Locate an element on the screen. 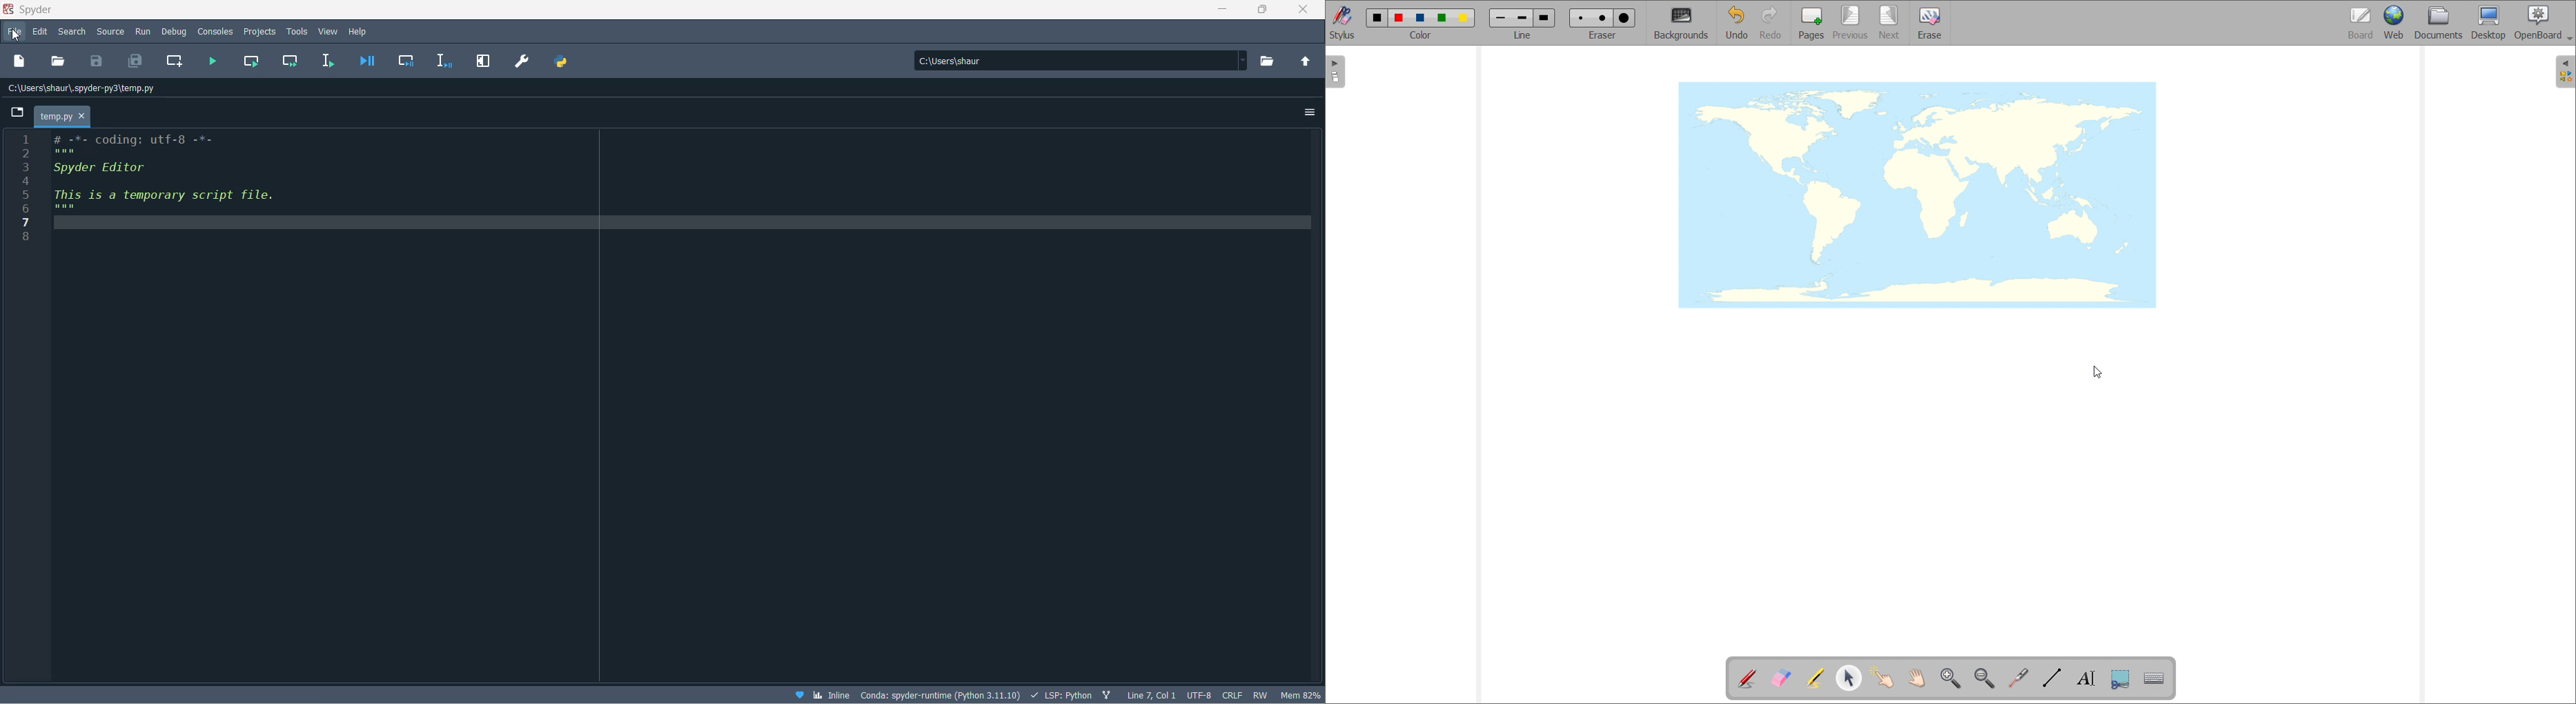 Image resolution: width=2576 pixels, height=728 pixels. undo is located at coordinates (1736, 22).